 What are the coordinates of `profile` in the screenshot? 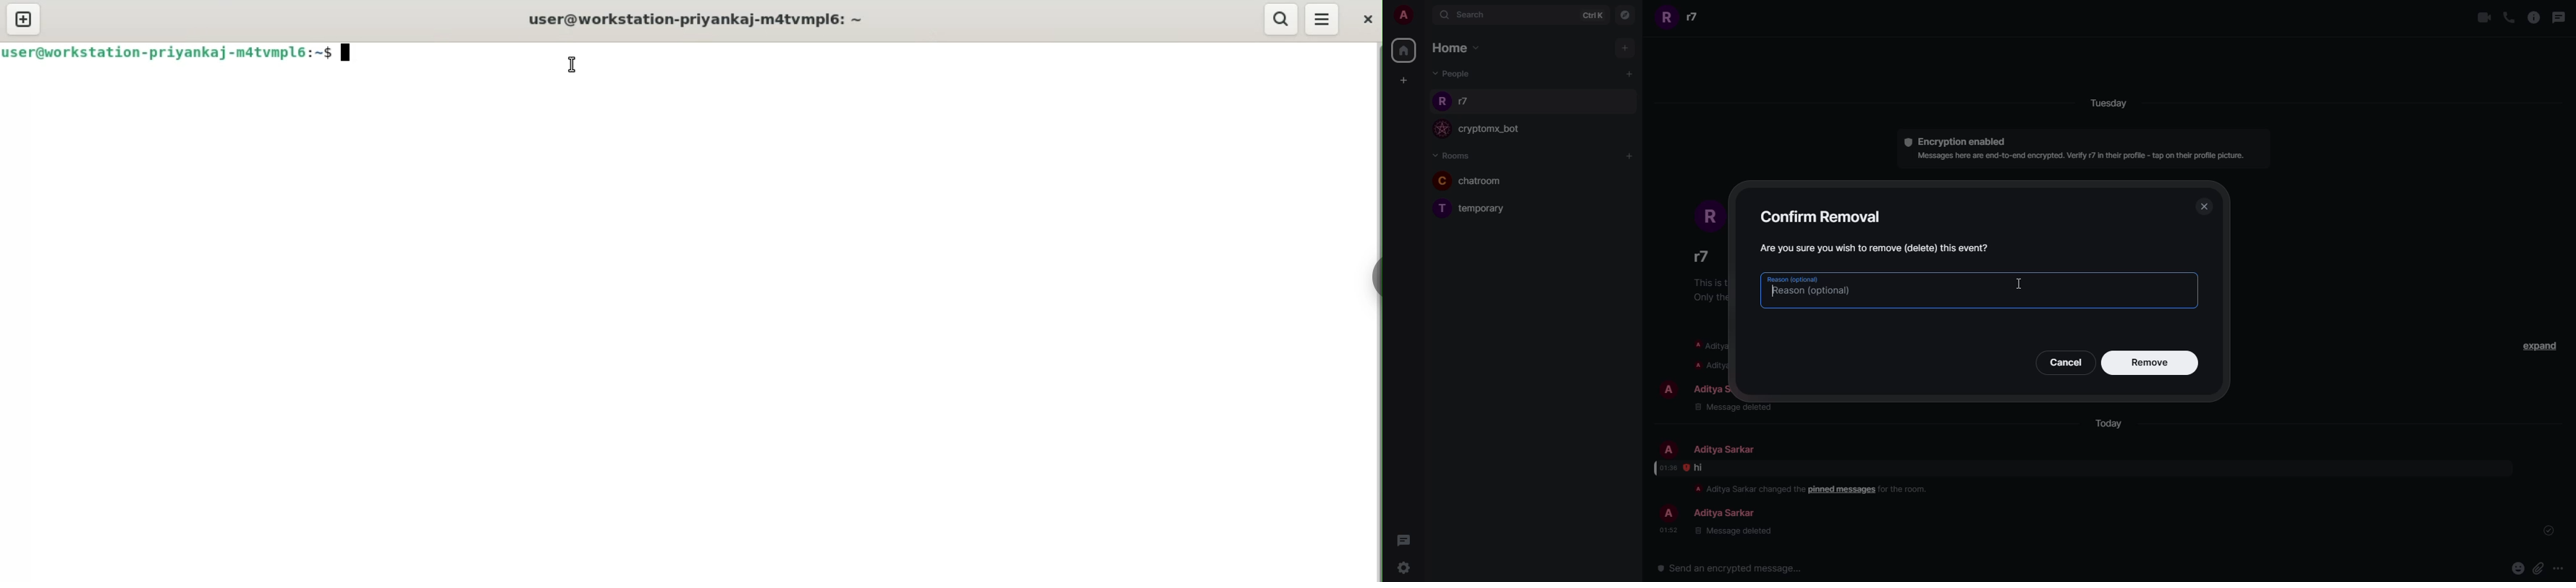 It's located at (1706, 213).